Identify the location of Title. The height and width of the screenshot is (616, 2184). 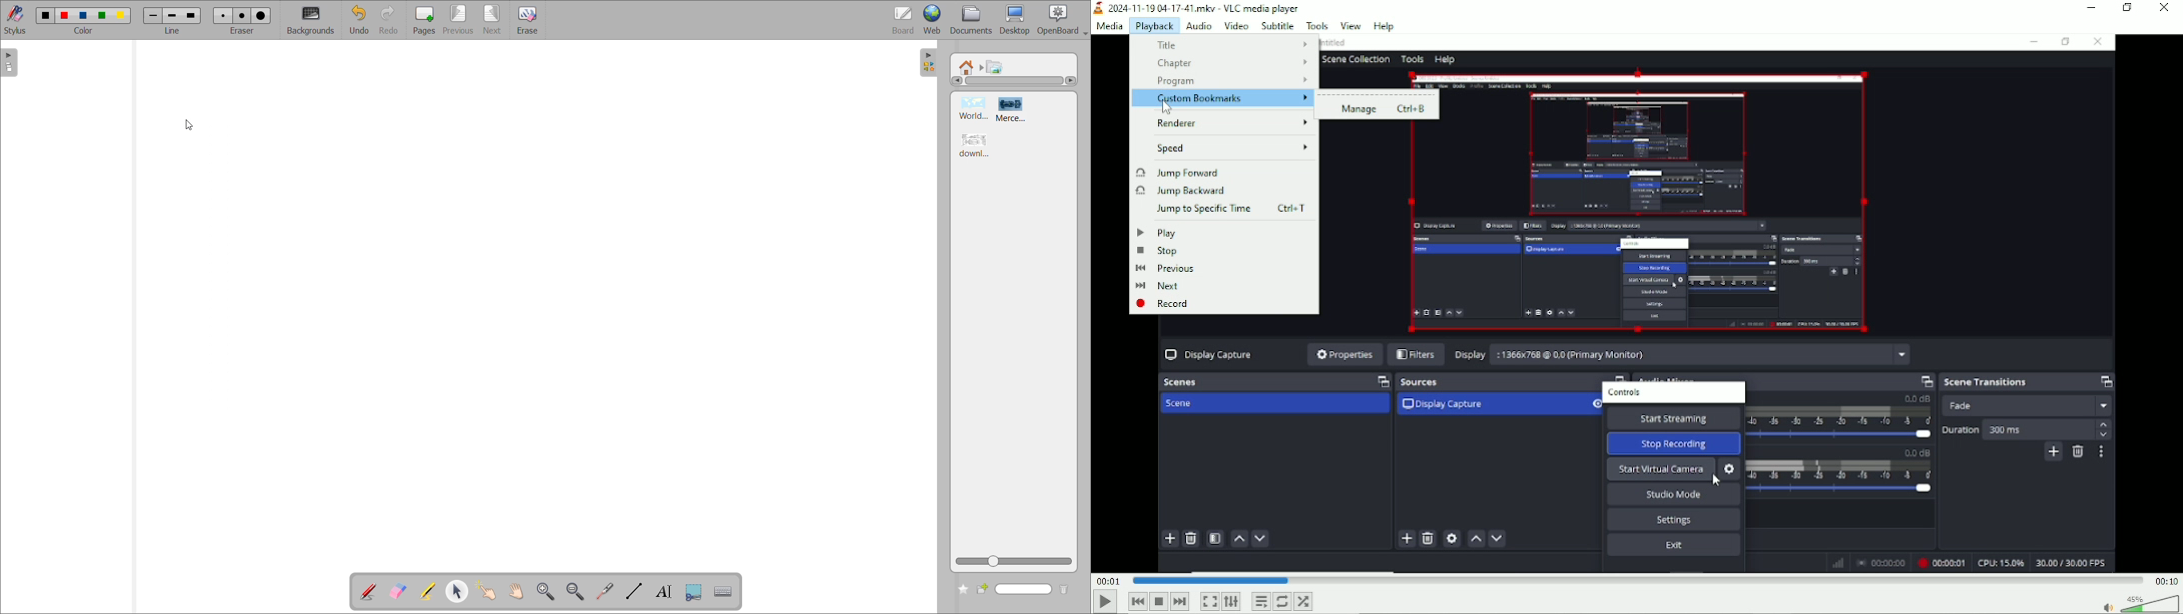
(1233, 45).